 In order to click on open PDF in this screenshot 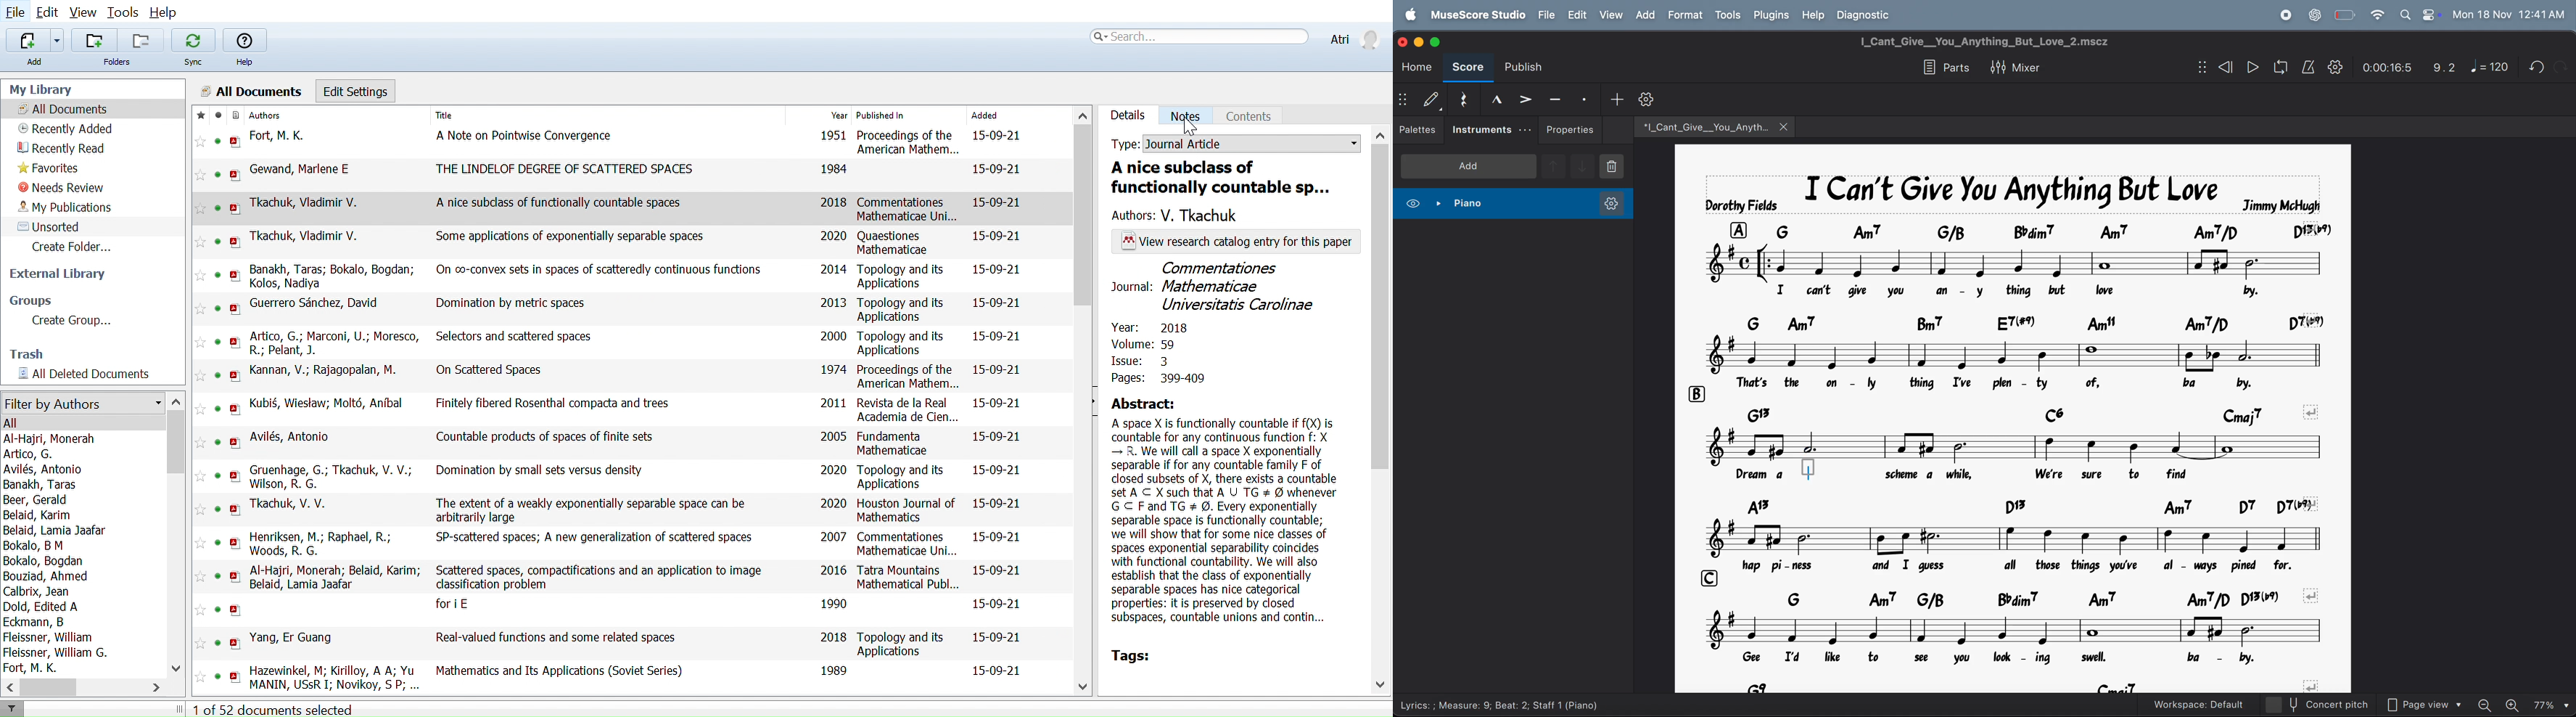, I will do `click(234, 242)`.